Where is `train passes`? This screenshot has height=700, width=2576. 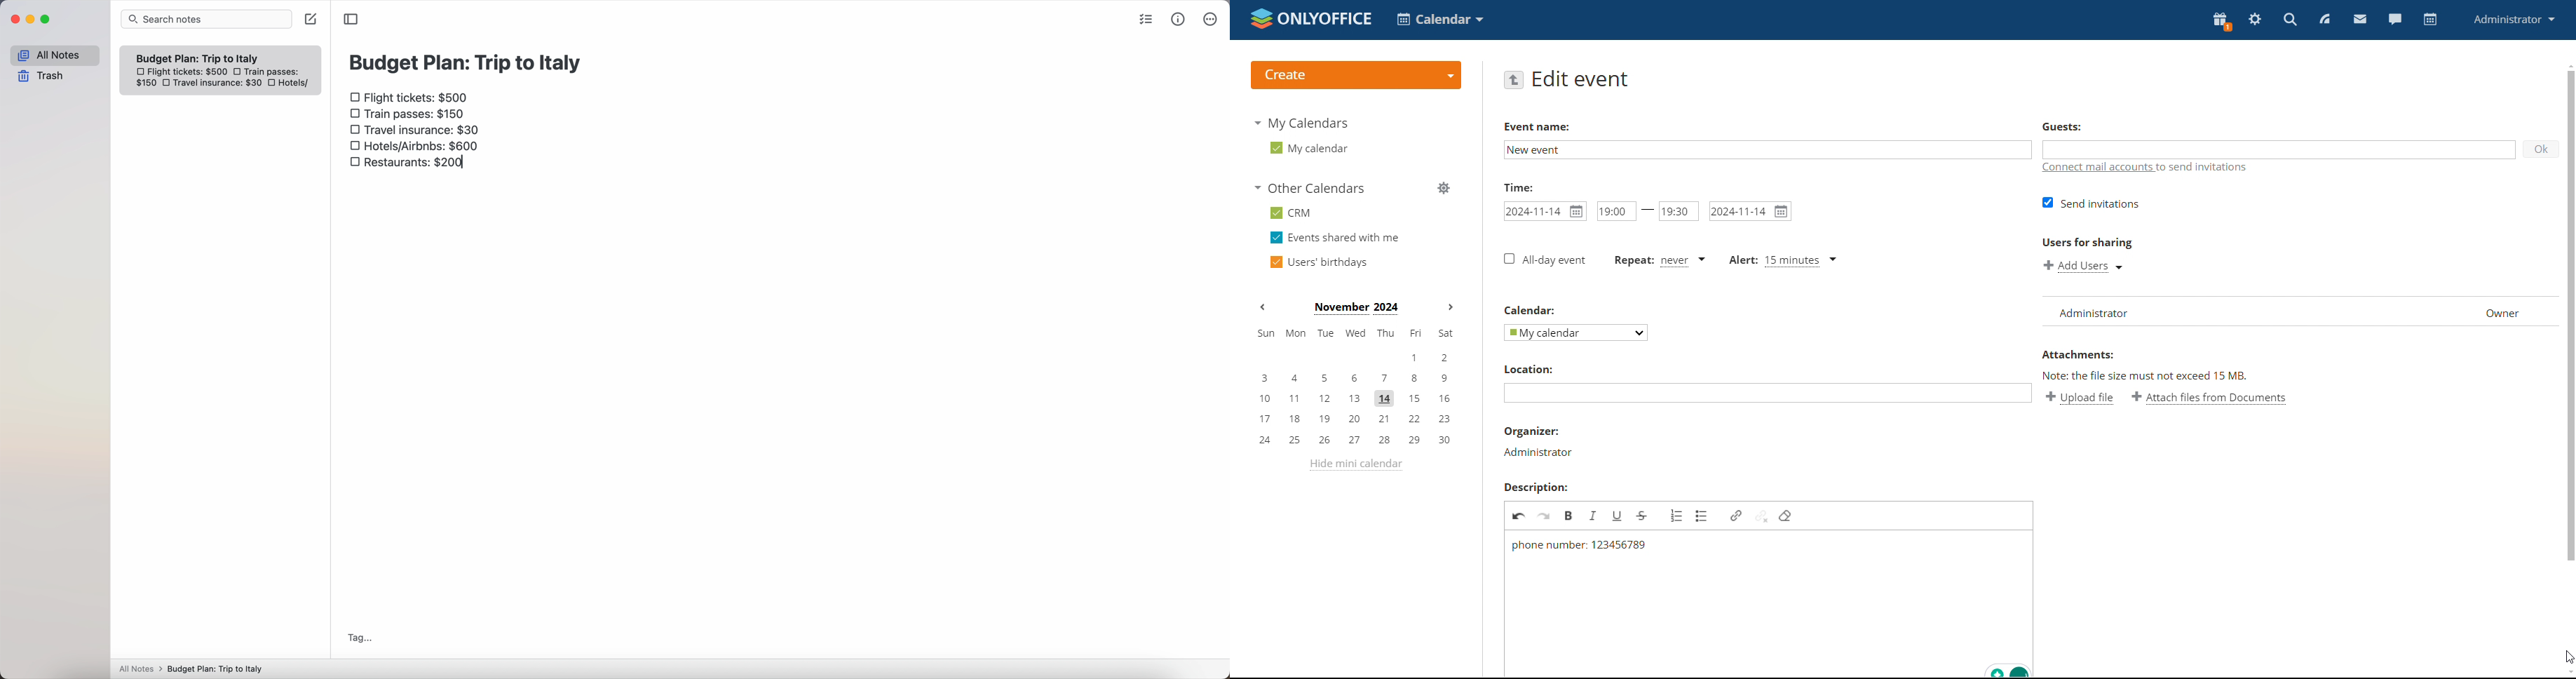 train passes is located at coordinates (272, 70).